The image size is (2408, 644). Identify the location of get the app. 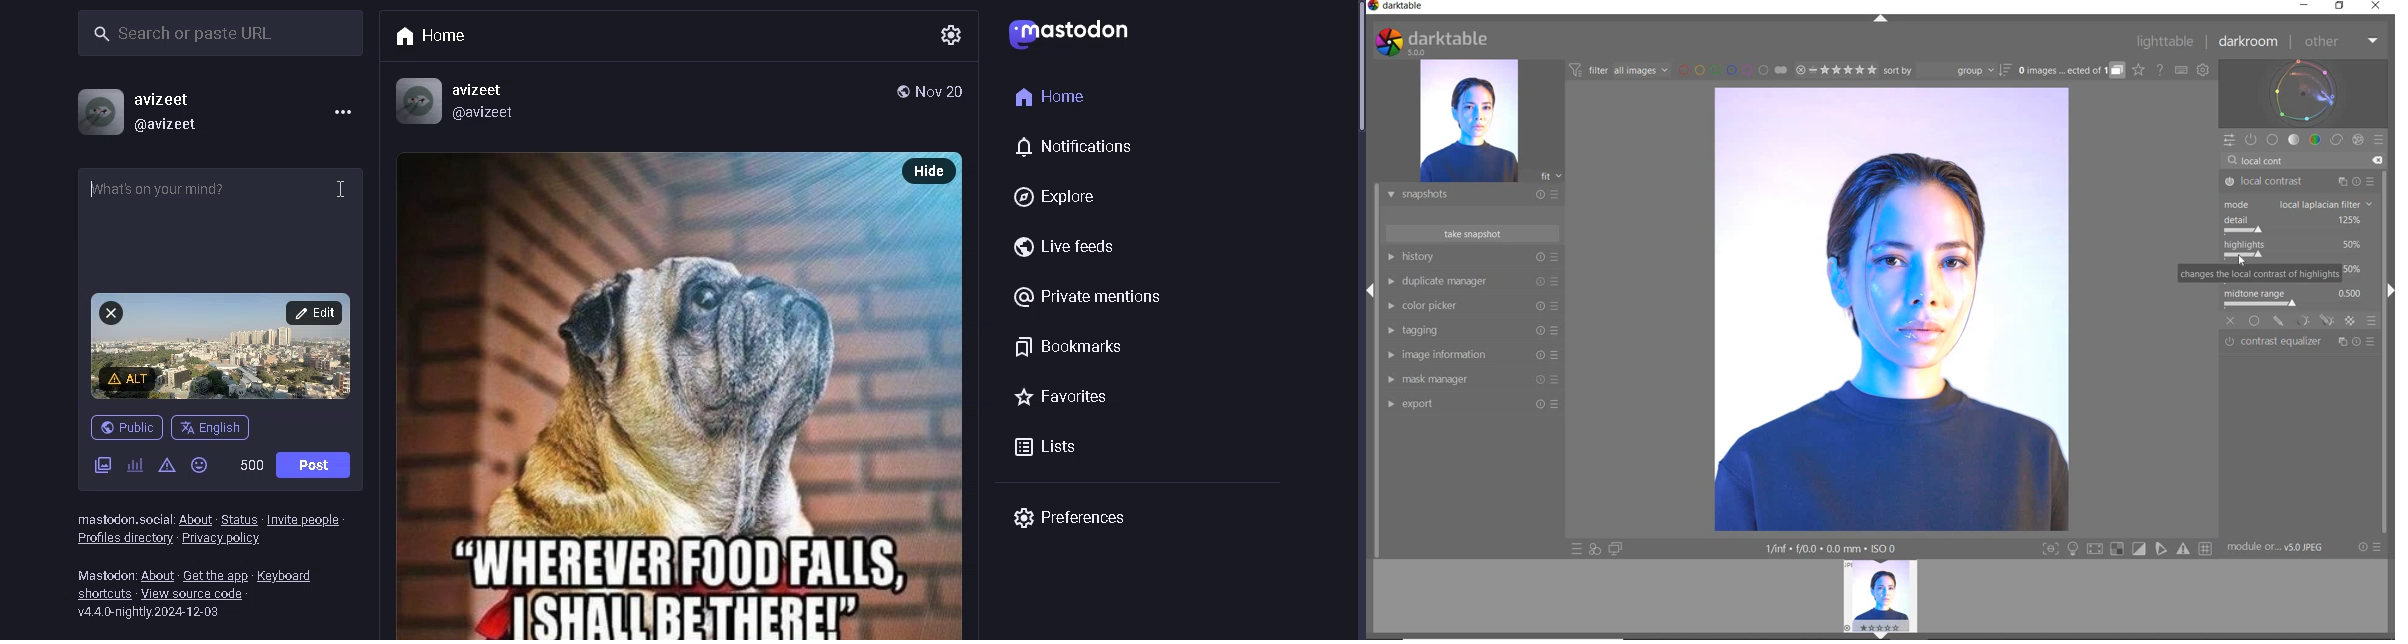
(214, 574).